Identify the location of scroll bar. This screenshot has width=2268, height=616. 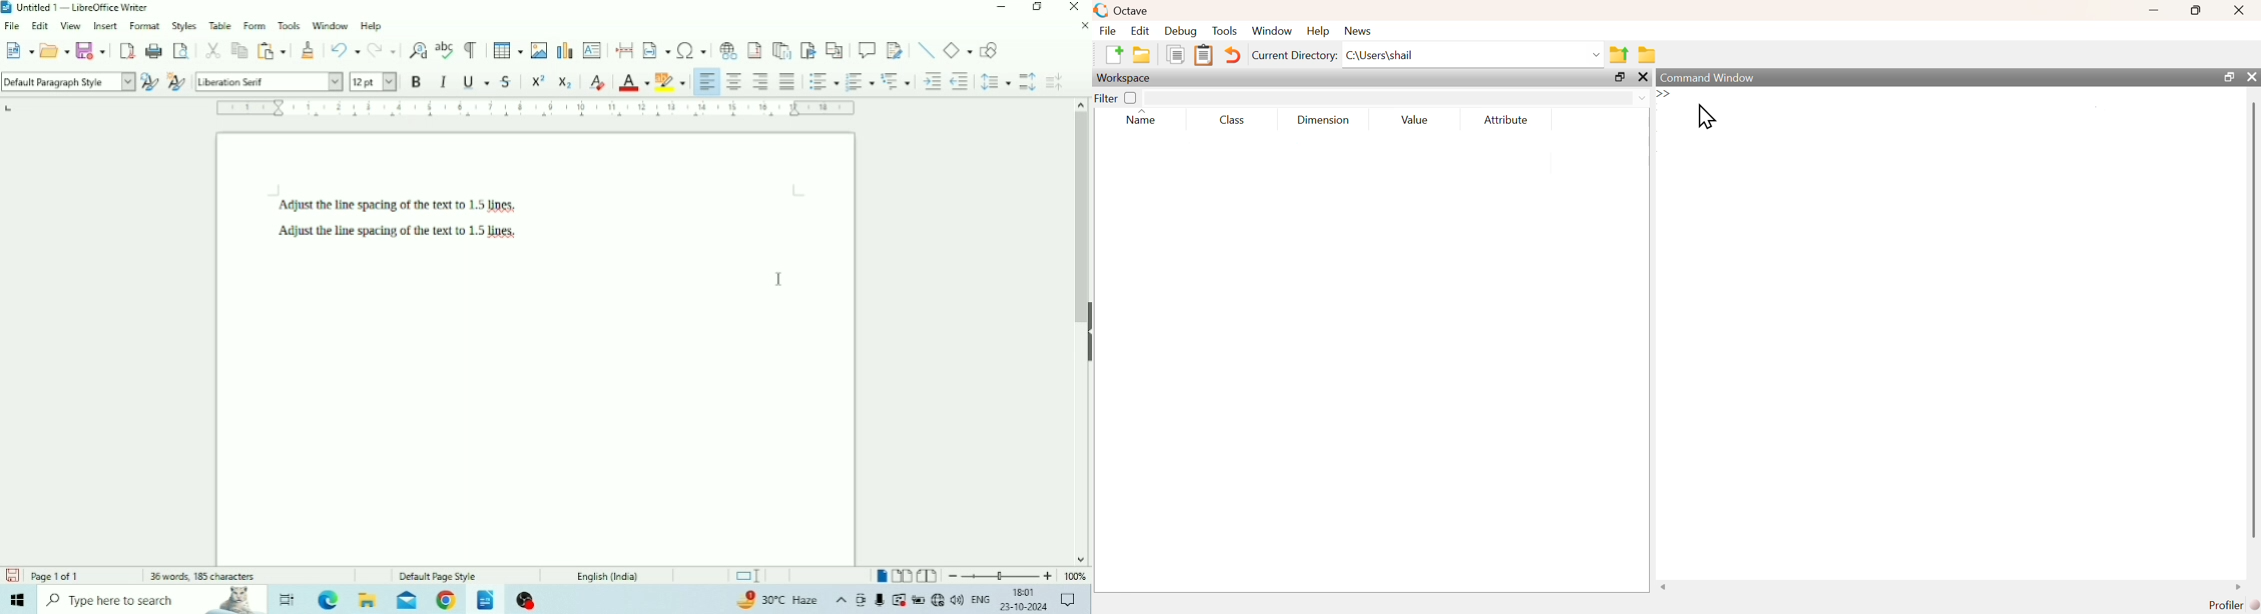
(2252, 319).